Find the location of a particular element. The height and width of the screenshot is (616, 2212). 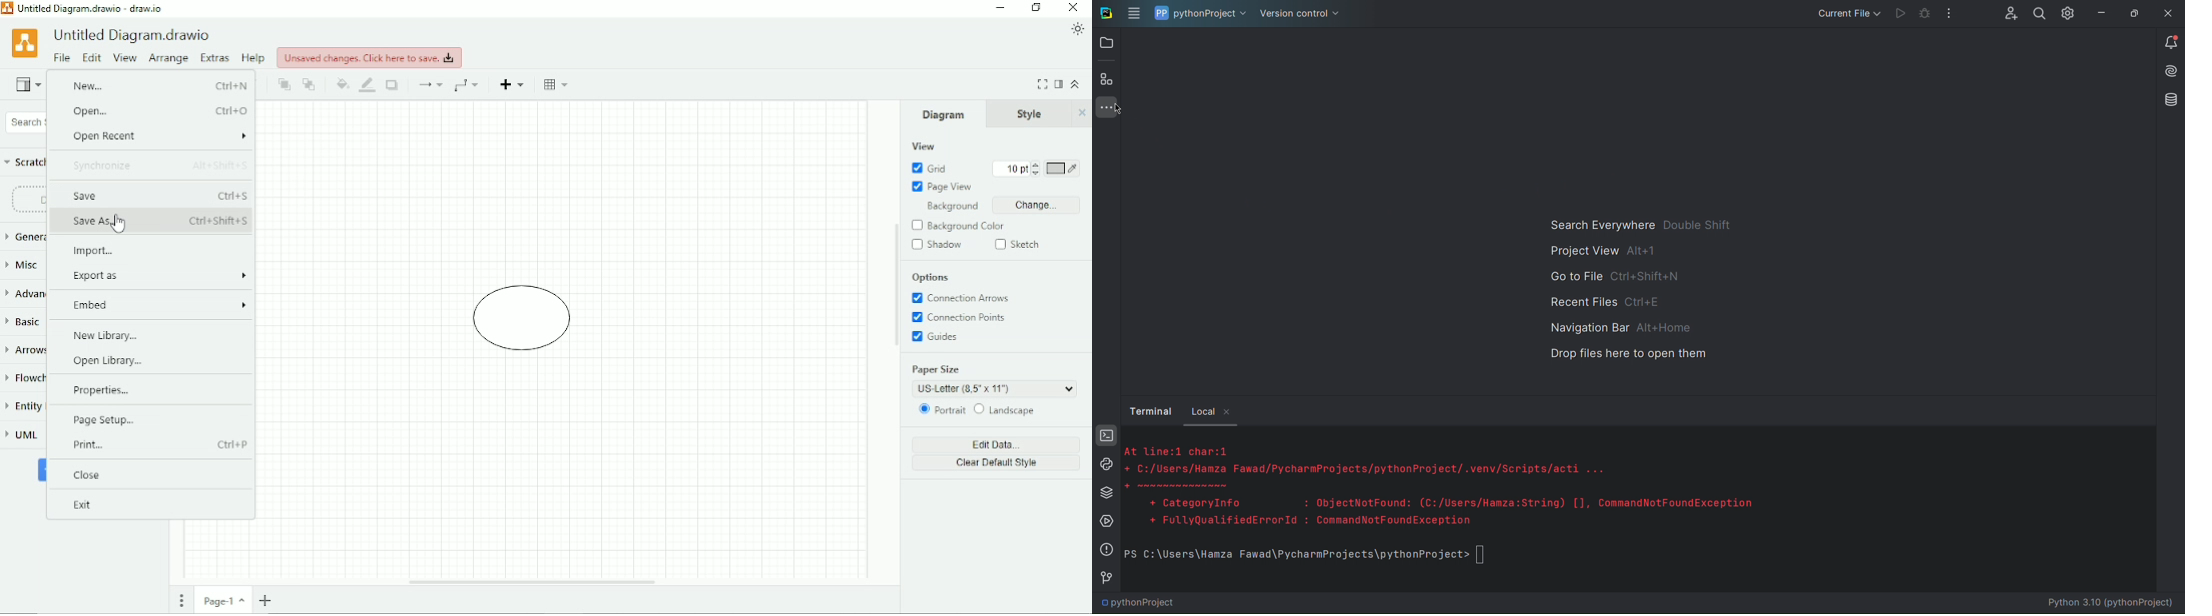

UML is located at coordinates (24, 436).